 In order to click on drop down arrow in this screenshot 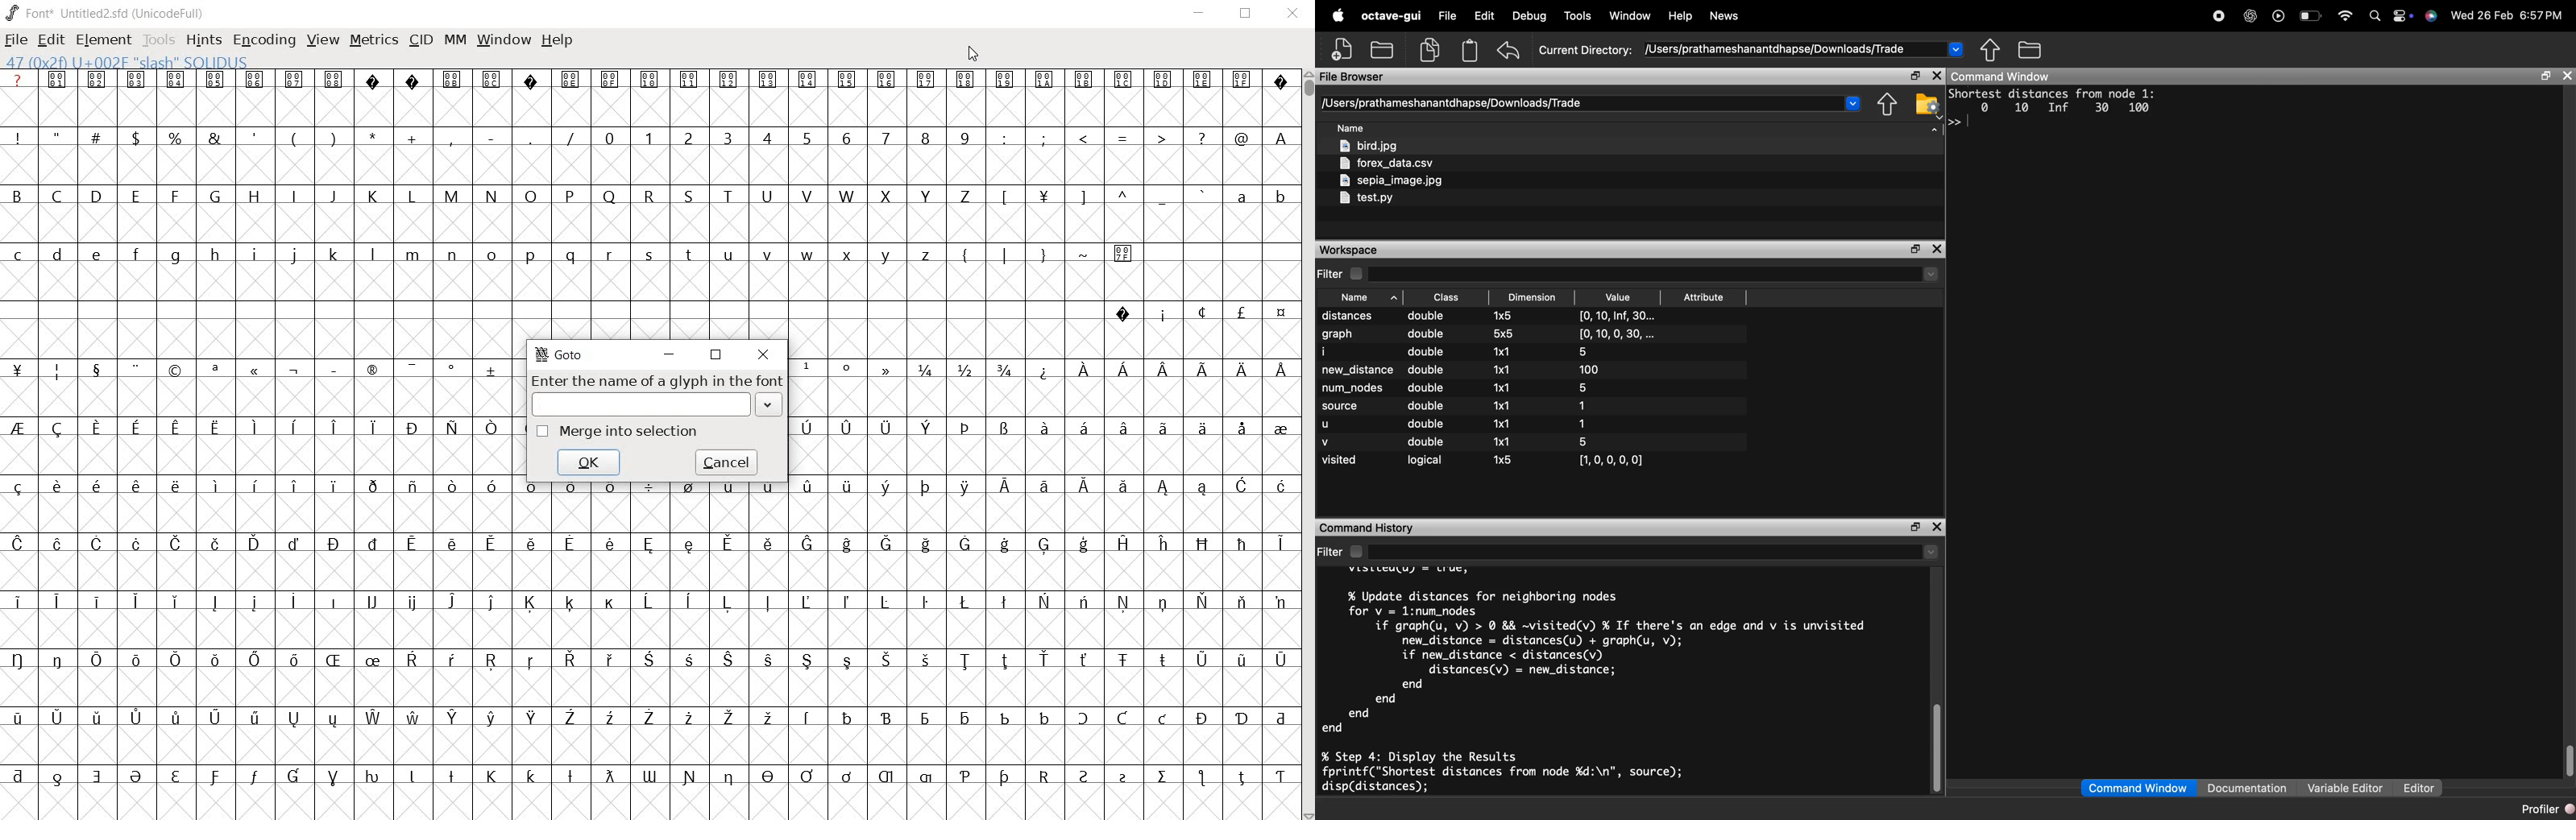, I will do `click(770, 405)`.